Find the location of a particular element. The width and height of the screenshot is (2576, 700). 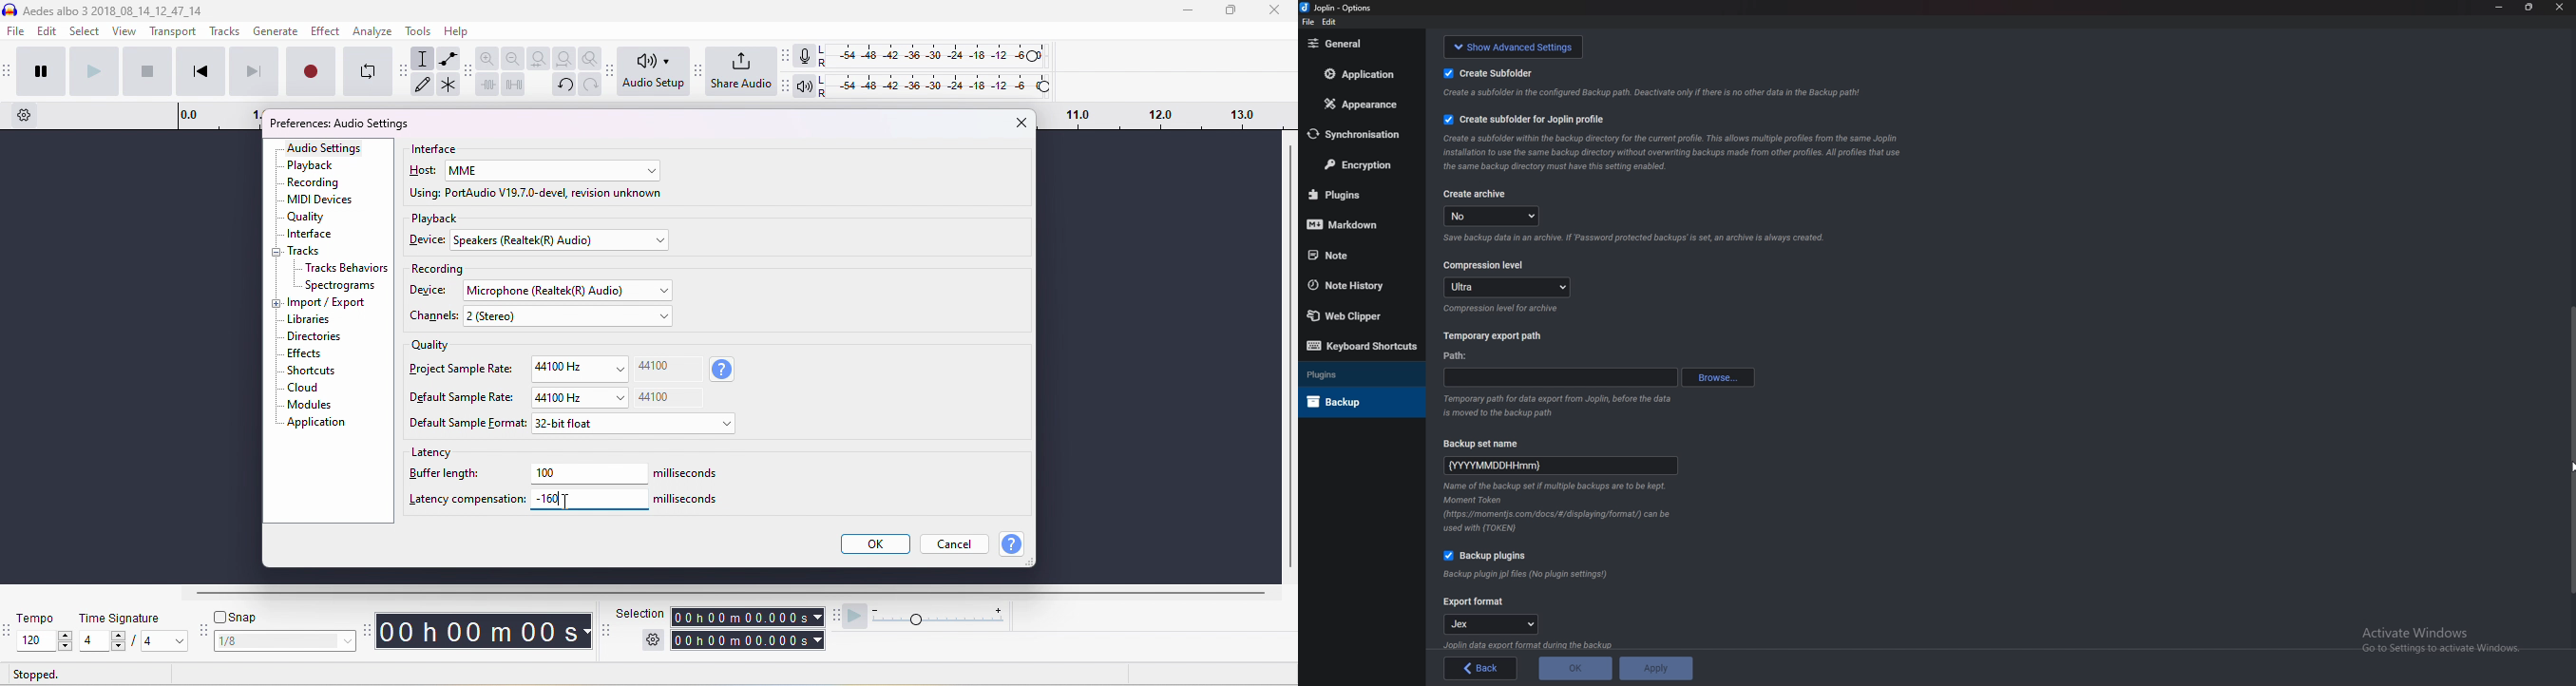

path is located at coordinates (1560, 378).